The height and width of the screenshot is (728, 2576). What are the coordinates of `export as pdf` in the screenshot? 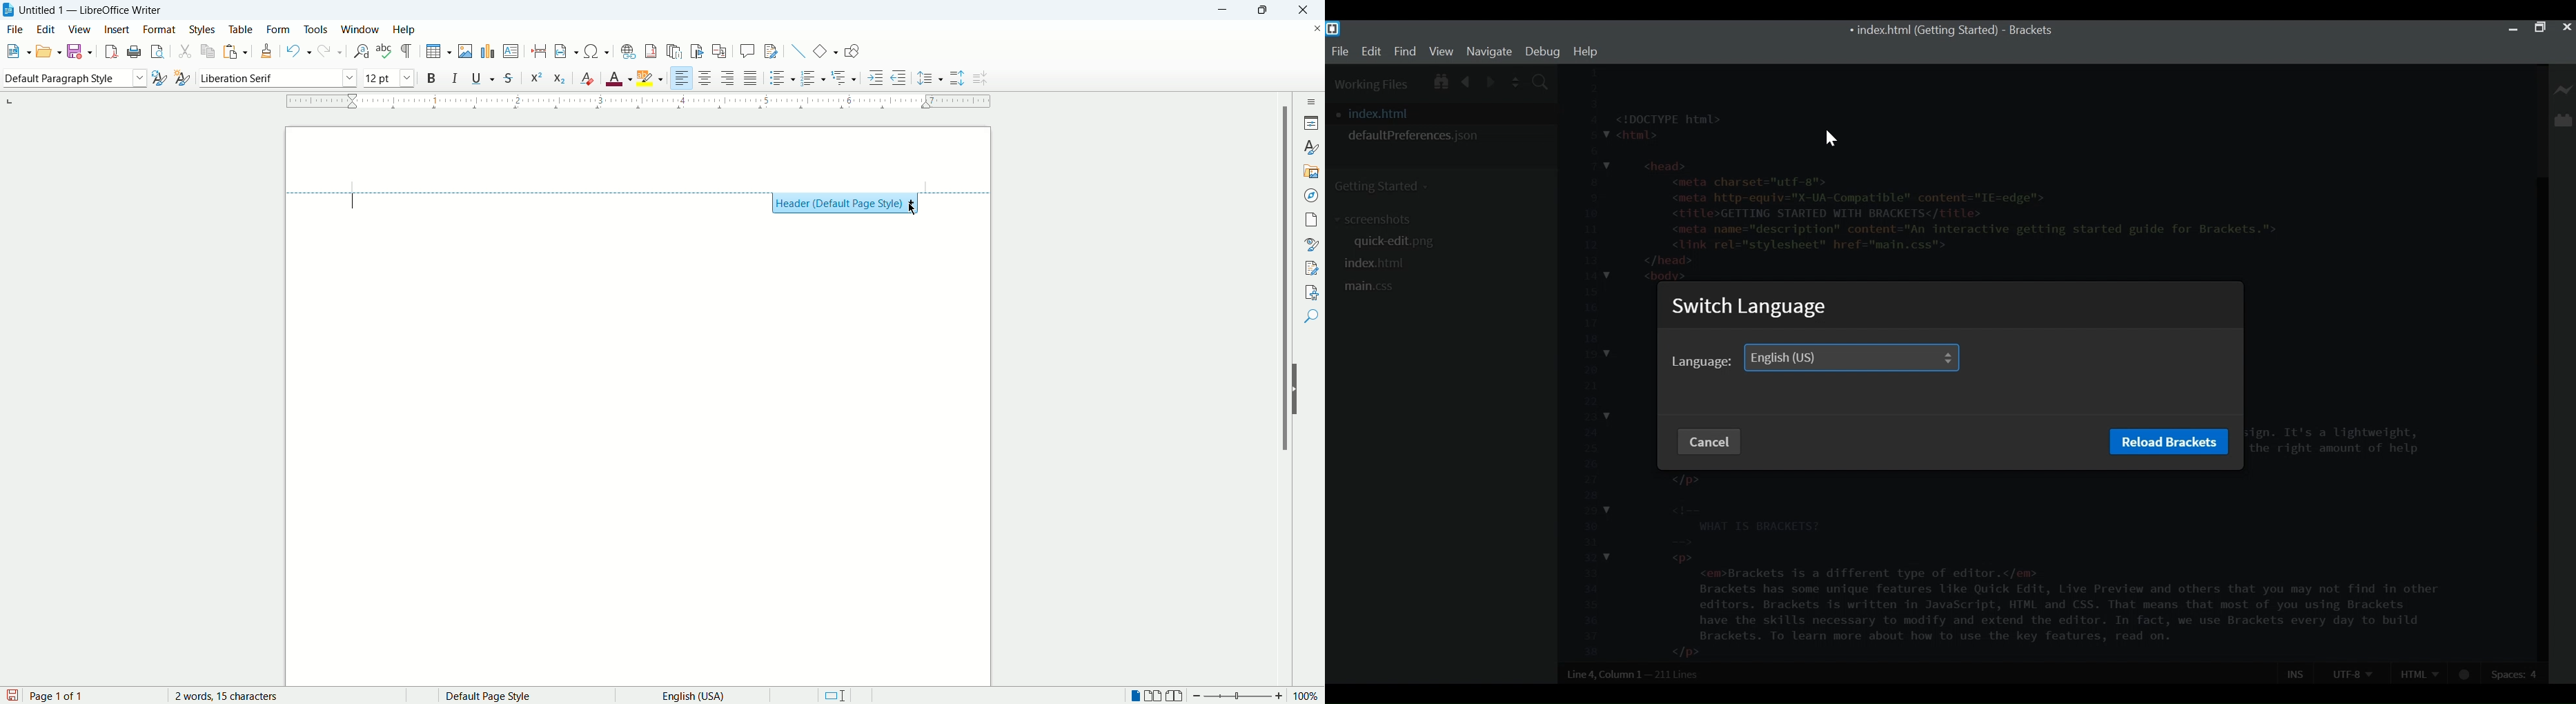 It's located at (109, 52).